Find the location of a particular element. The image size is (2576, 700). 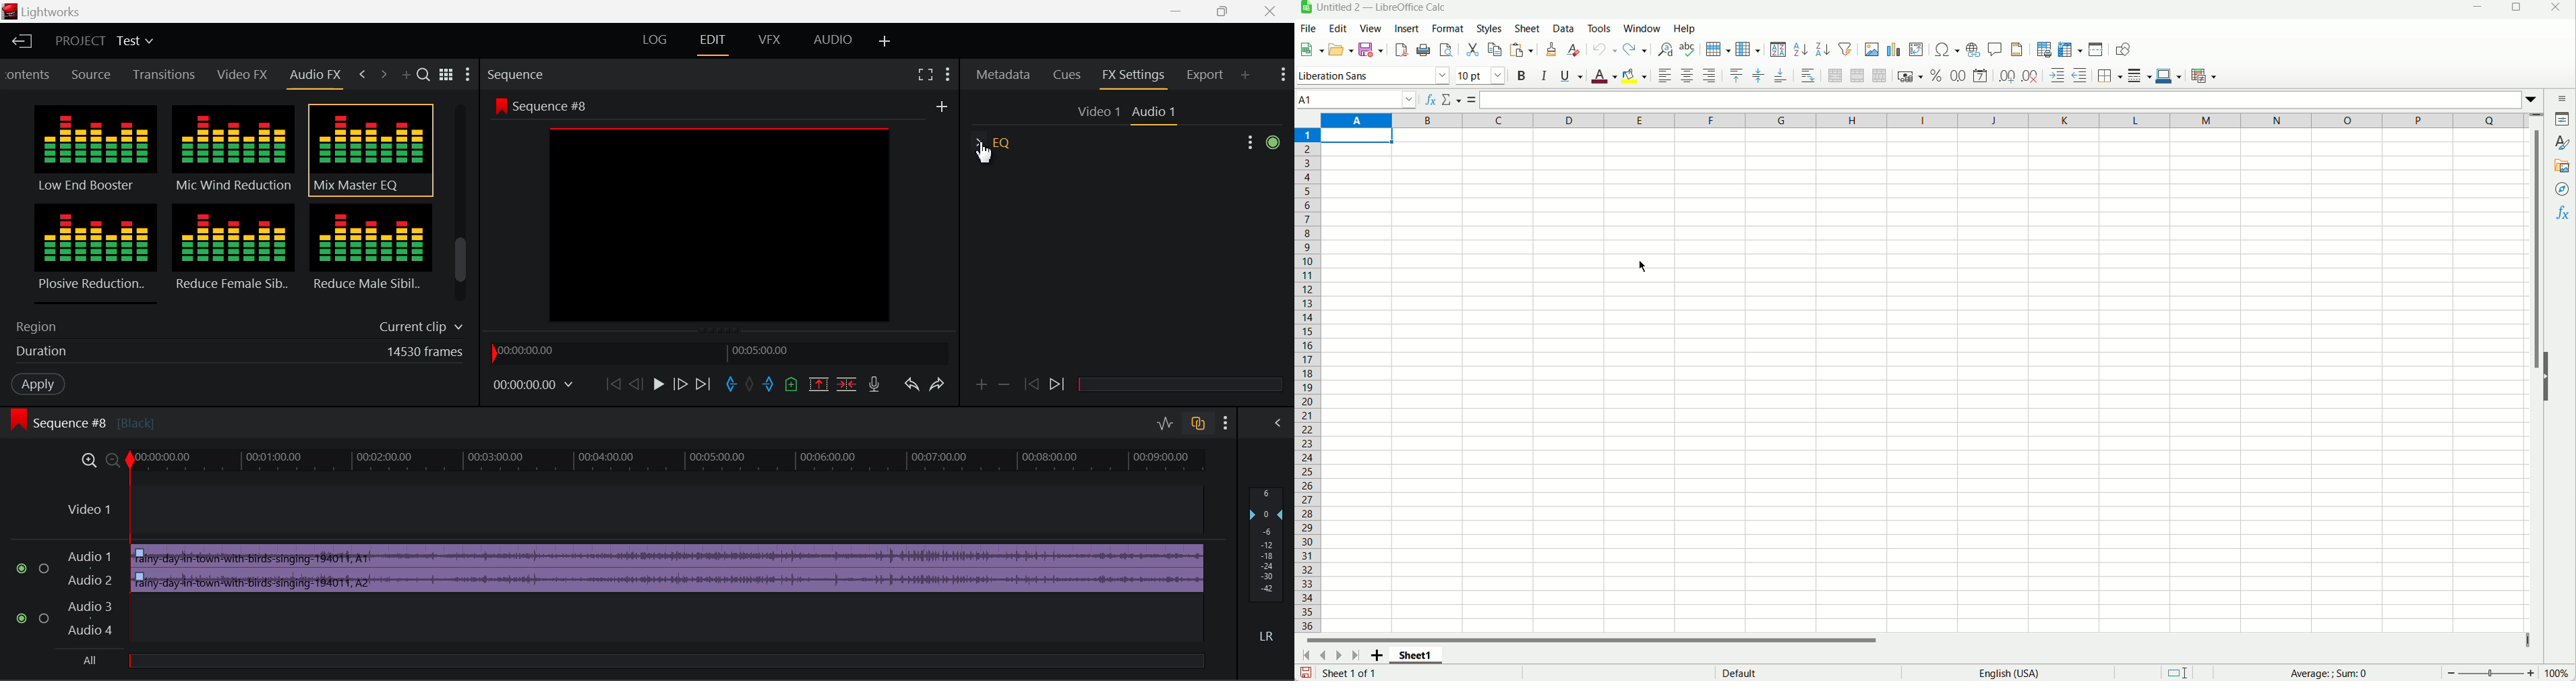

Show Settings is located at coordinates (1282, 72).